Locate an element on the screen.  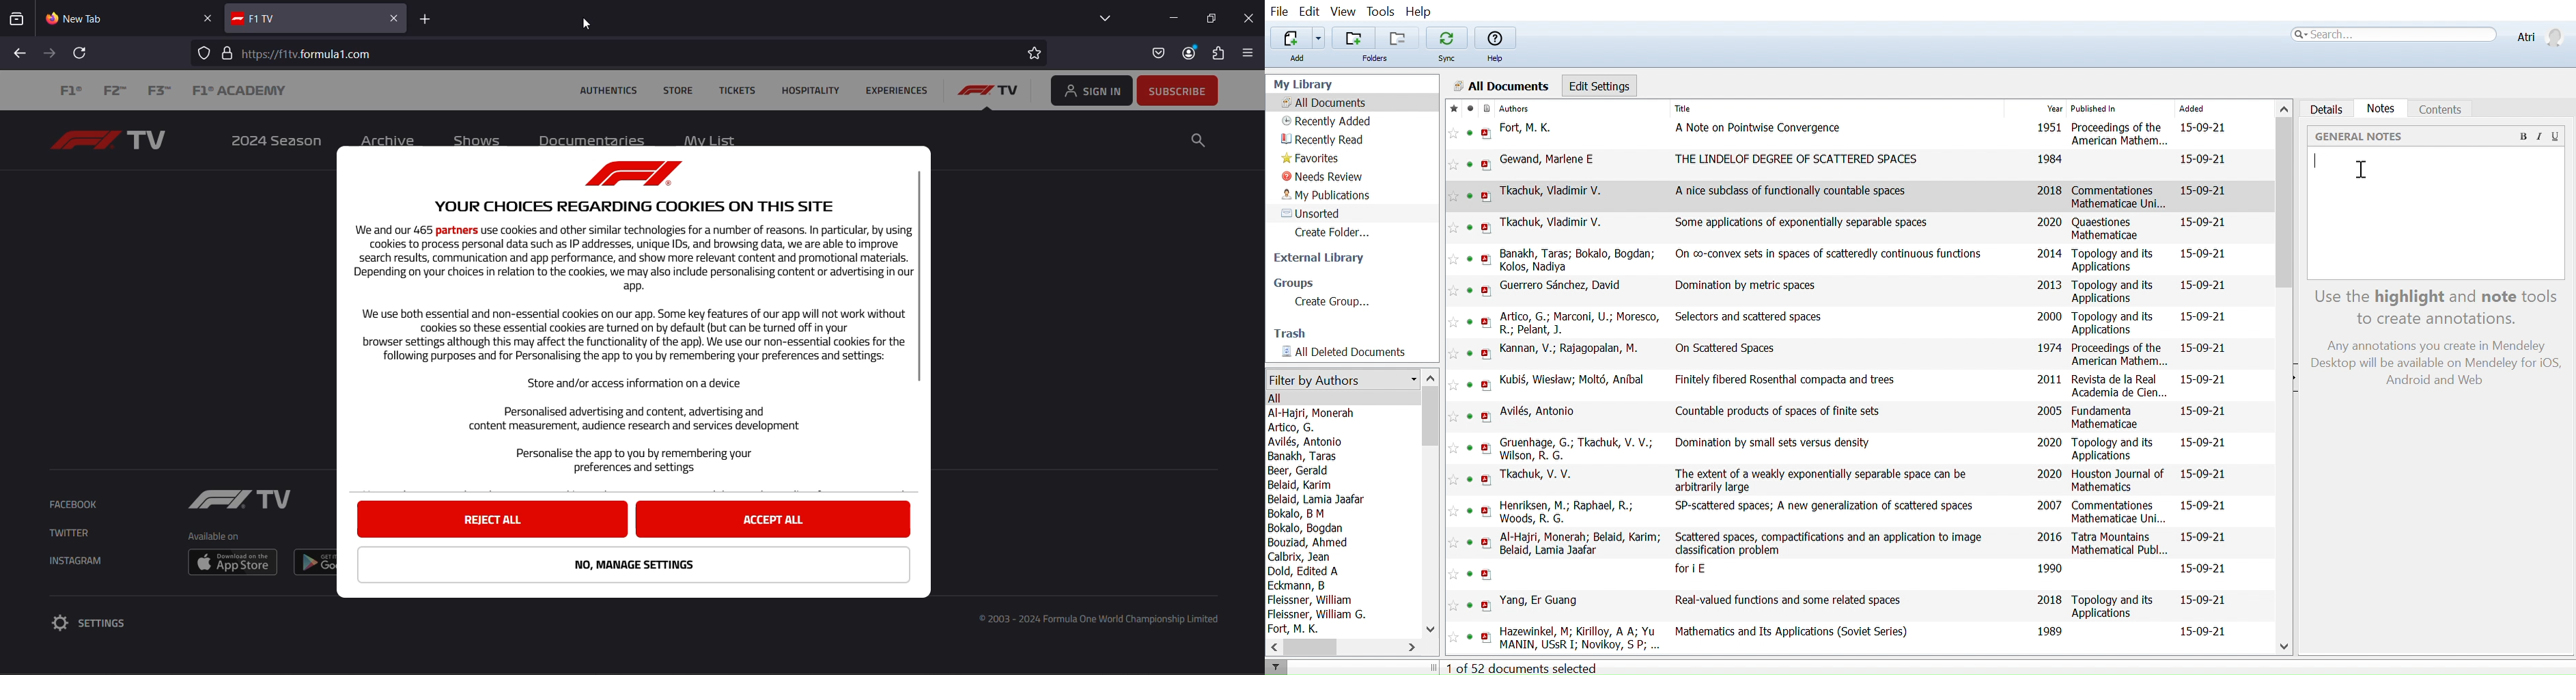
Avilés, Antonio is located at coordinates (1305, 442).